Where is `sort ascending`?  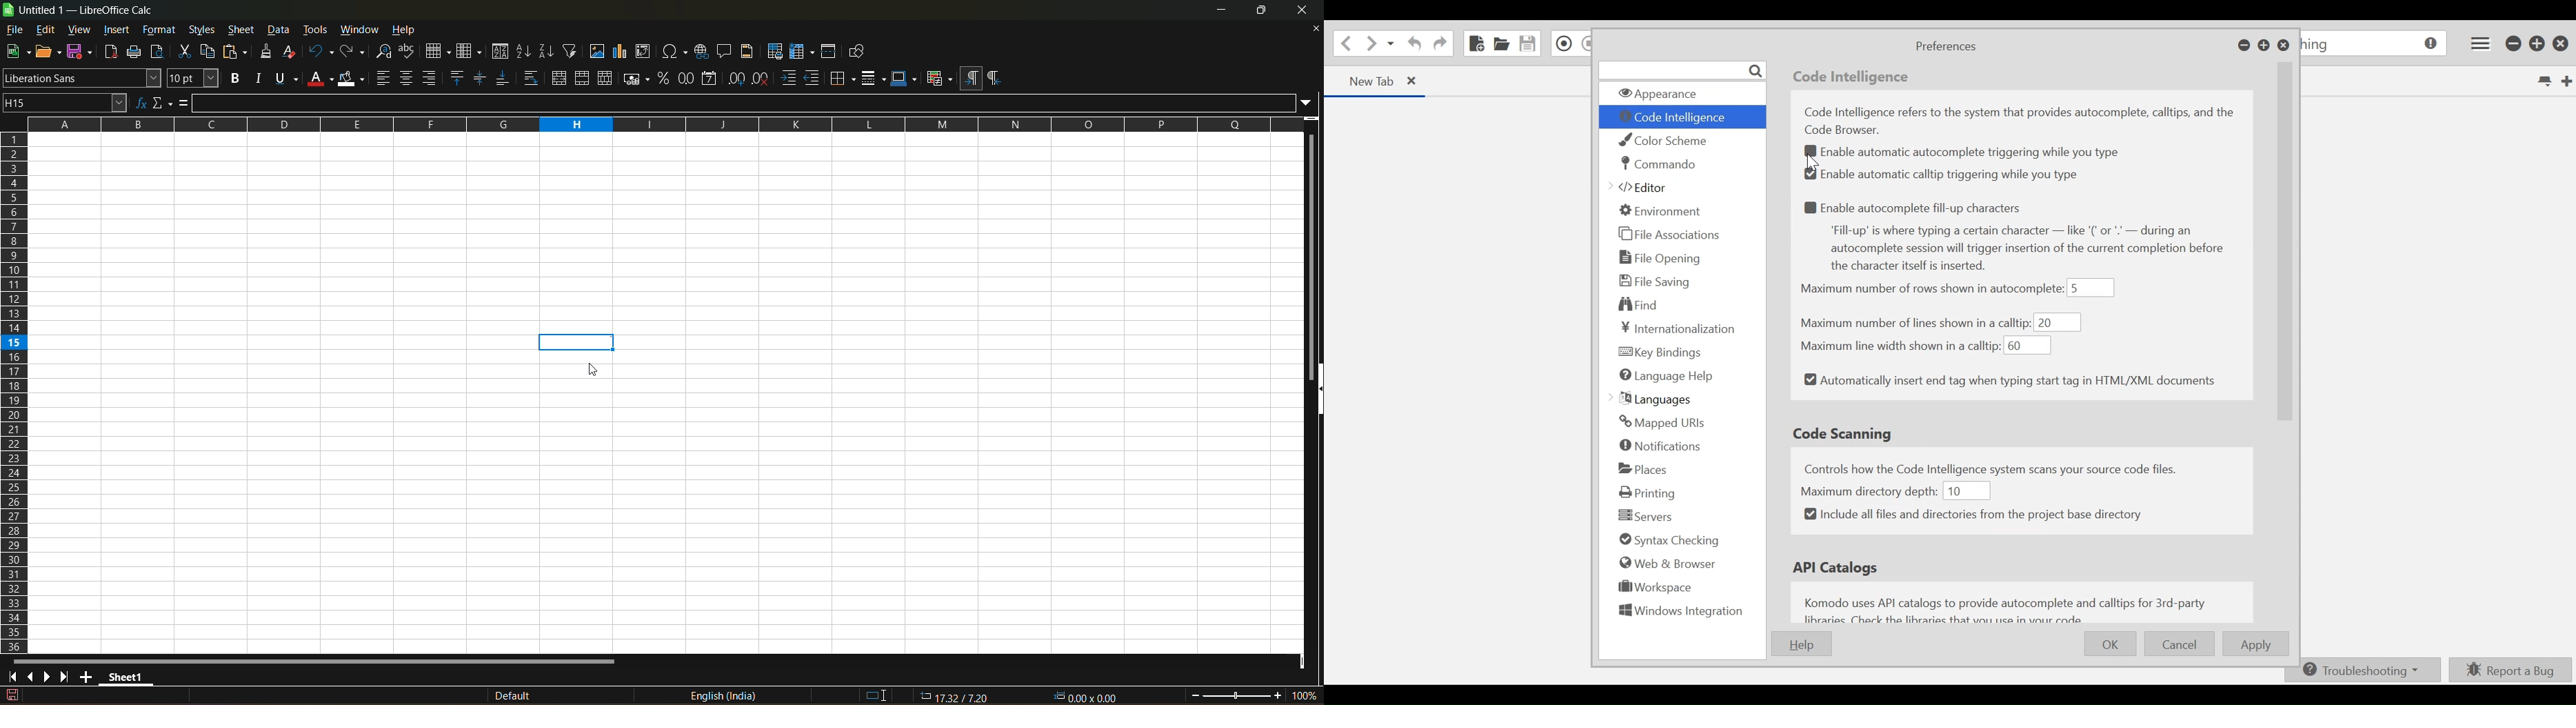
sort ascending is located at coordinates (524, 52).